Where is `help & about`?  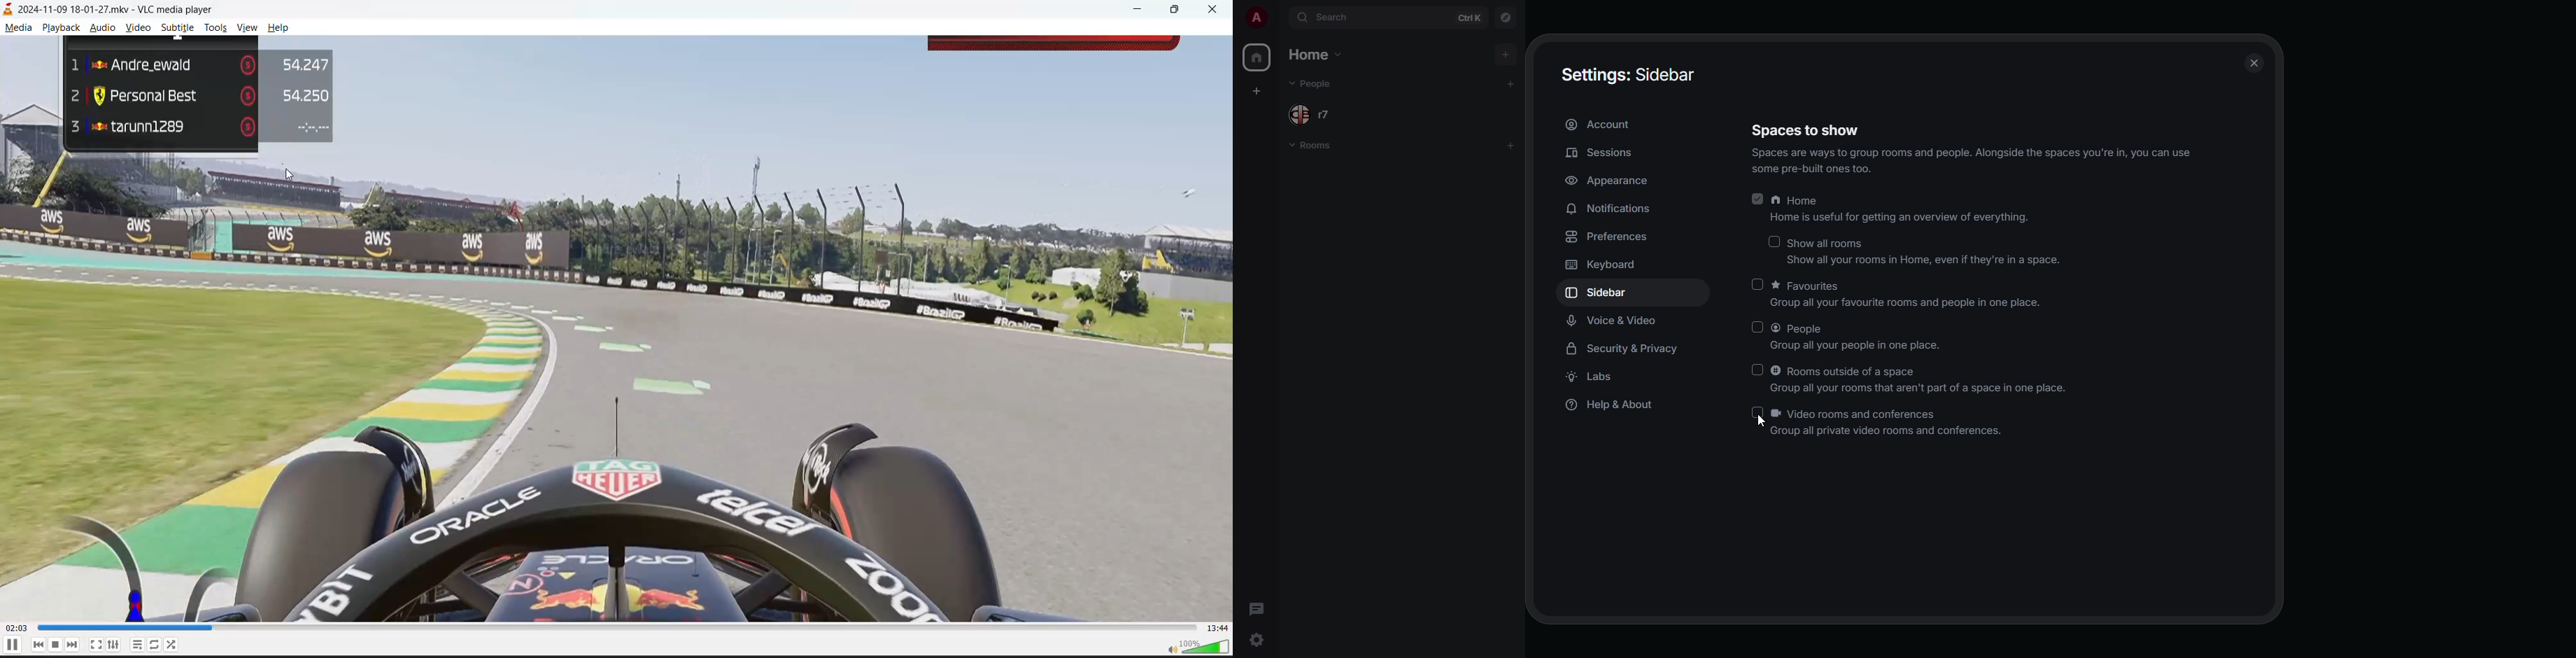
help & about is located at coordinates (1611, 405).